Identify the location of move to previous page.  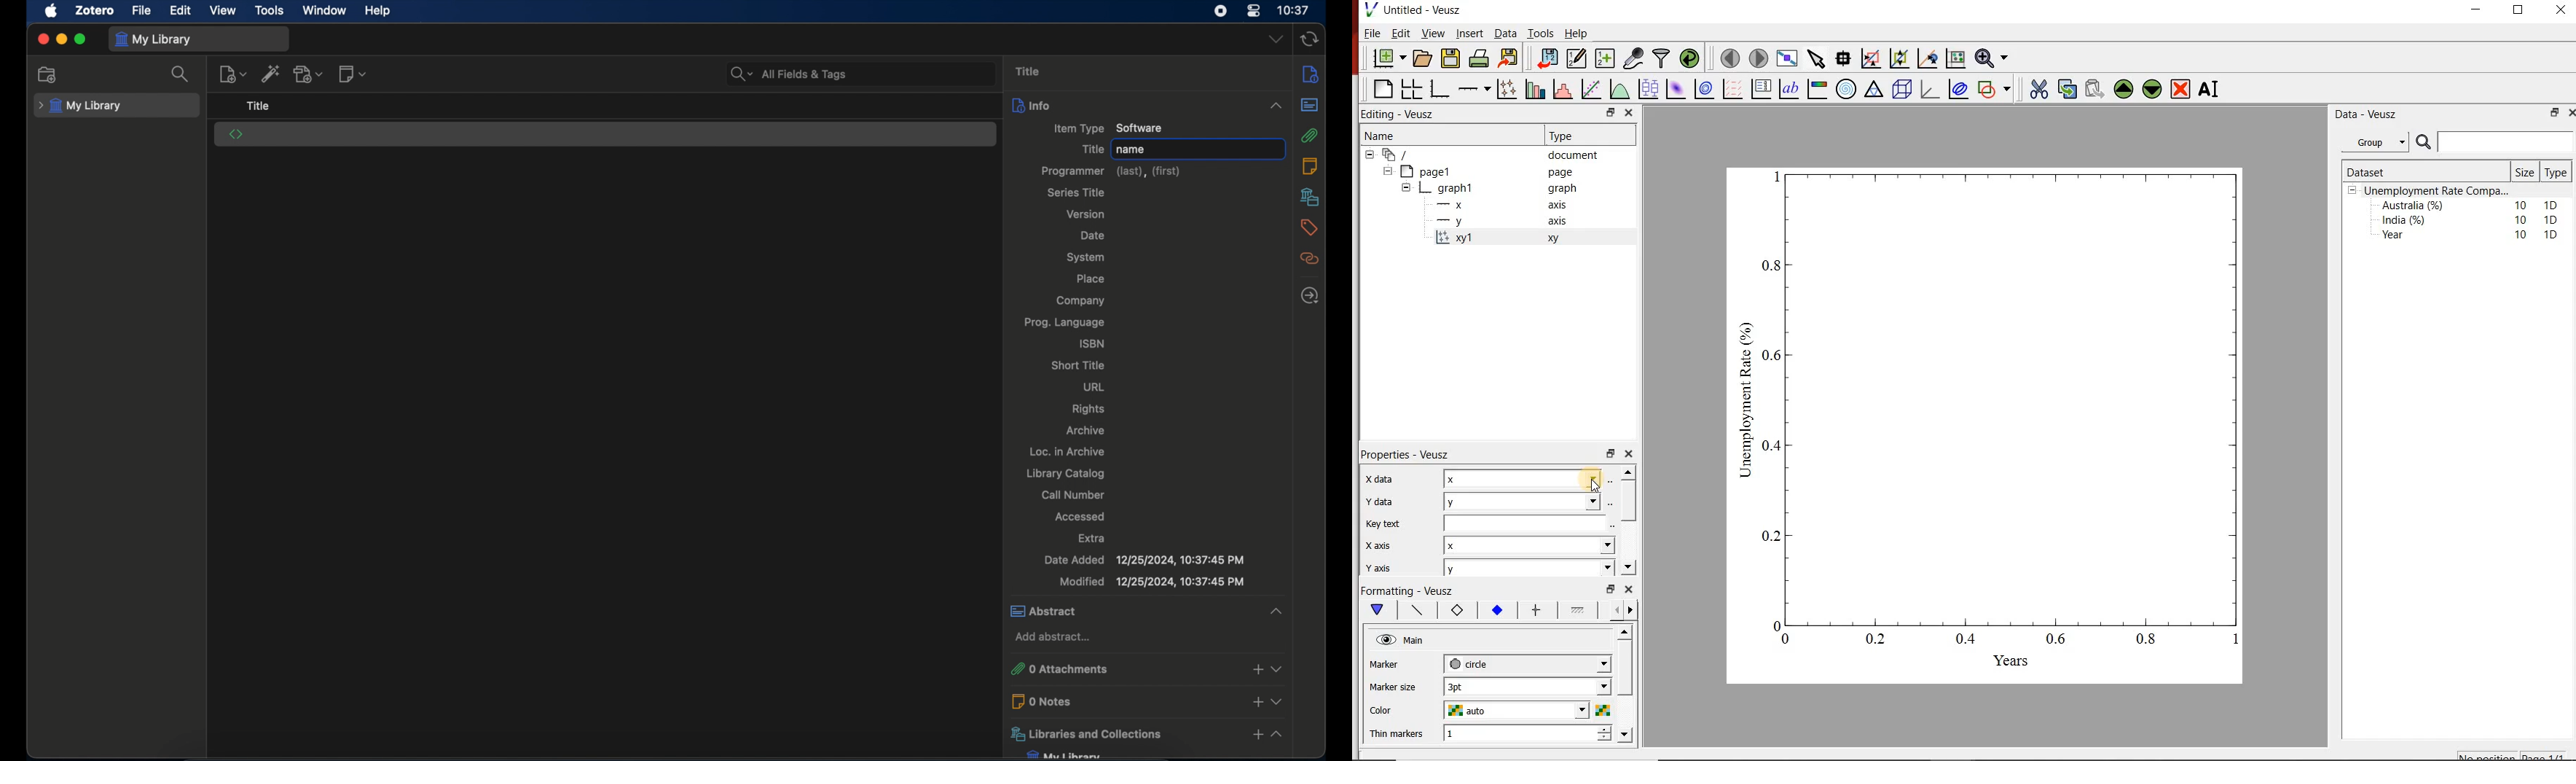
(1731, 57).